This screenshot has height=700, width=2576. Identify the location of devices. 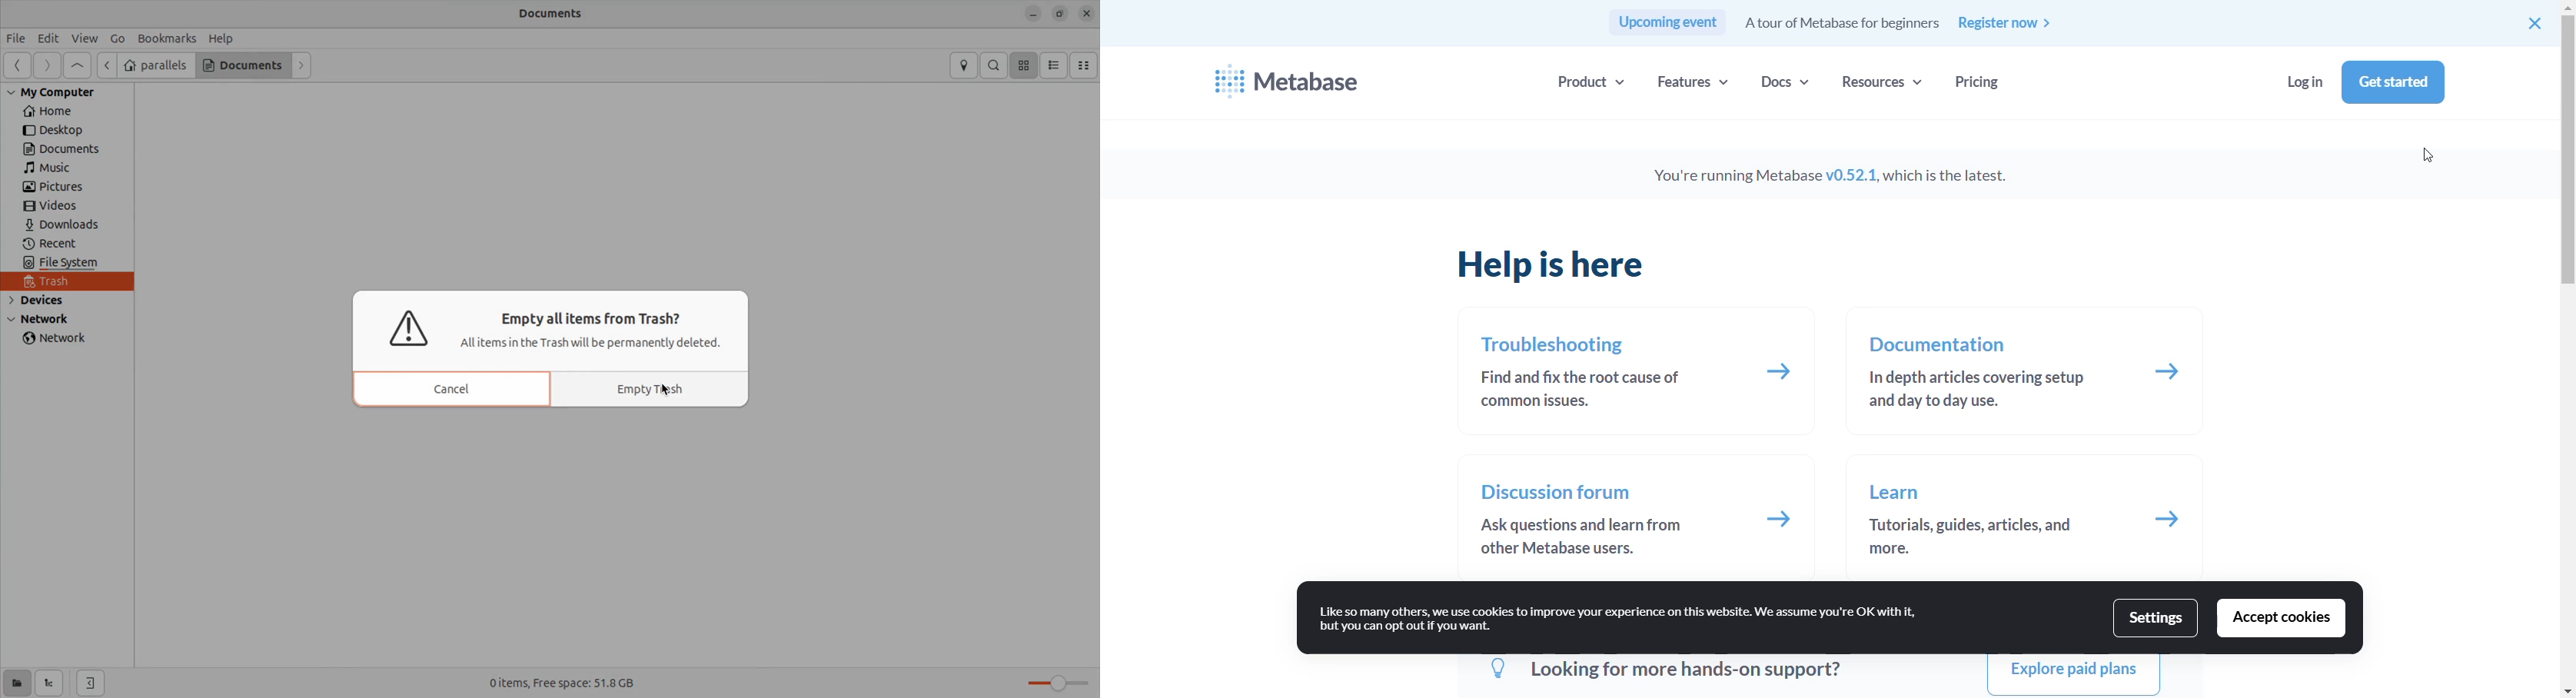
(42, 300).